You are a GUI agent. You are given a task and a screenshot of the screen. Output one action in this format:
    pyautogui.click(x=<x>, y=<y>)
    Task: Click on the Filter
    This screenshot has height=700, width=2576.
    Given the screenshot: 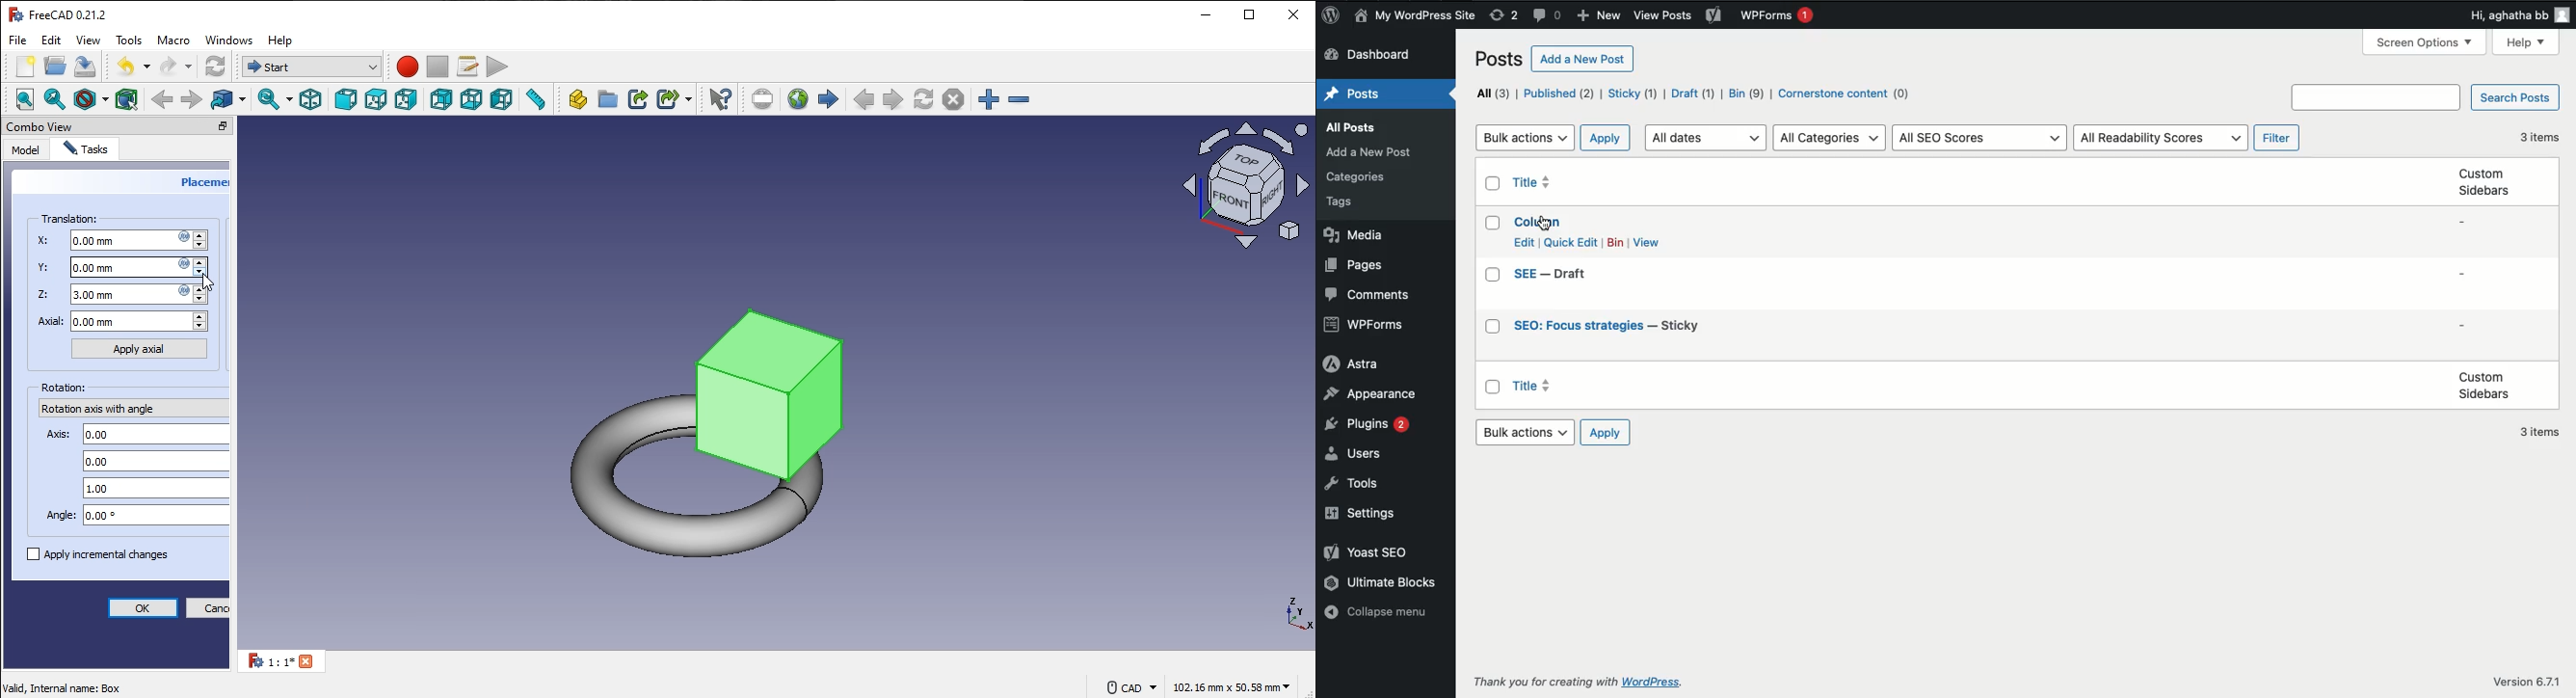 What is the action you would take?
    pyautogui.click(x=2279, y=138)
    